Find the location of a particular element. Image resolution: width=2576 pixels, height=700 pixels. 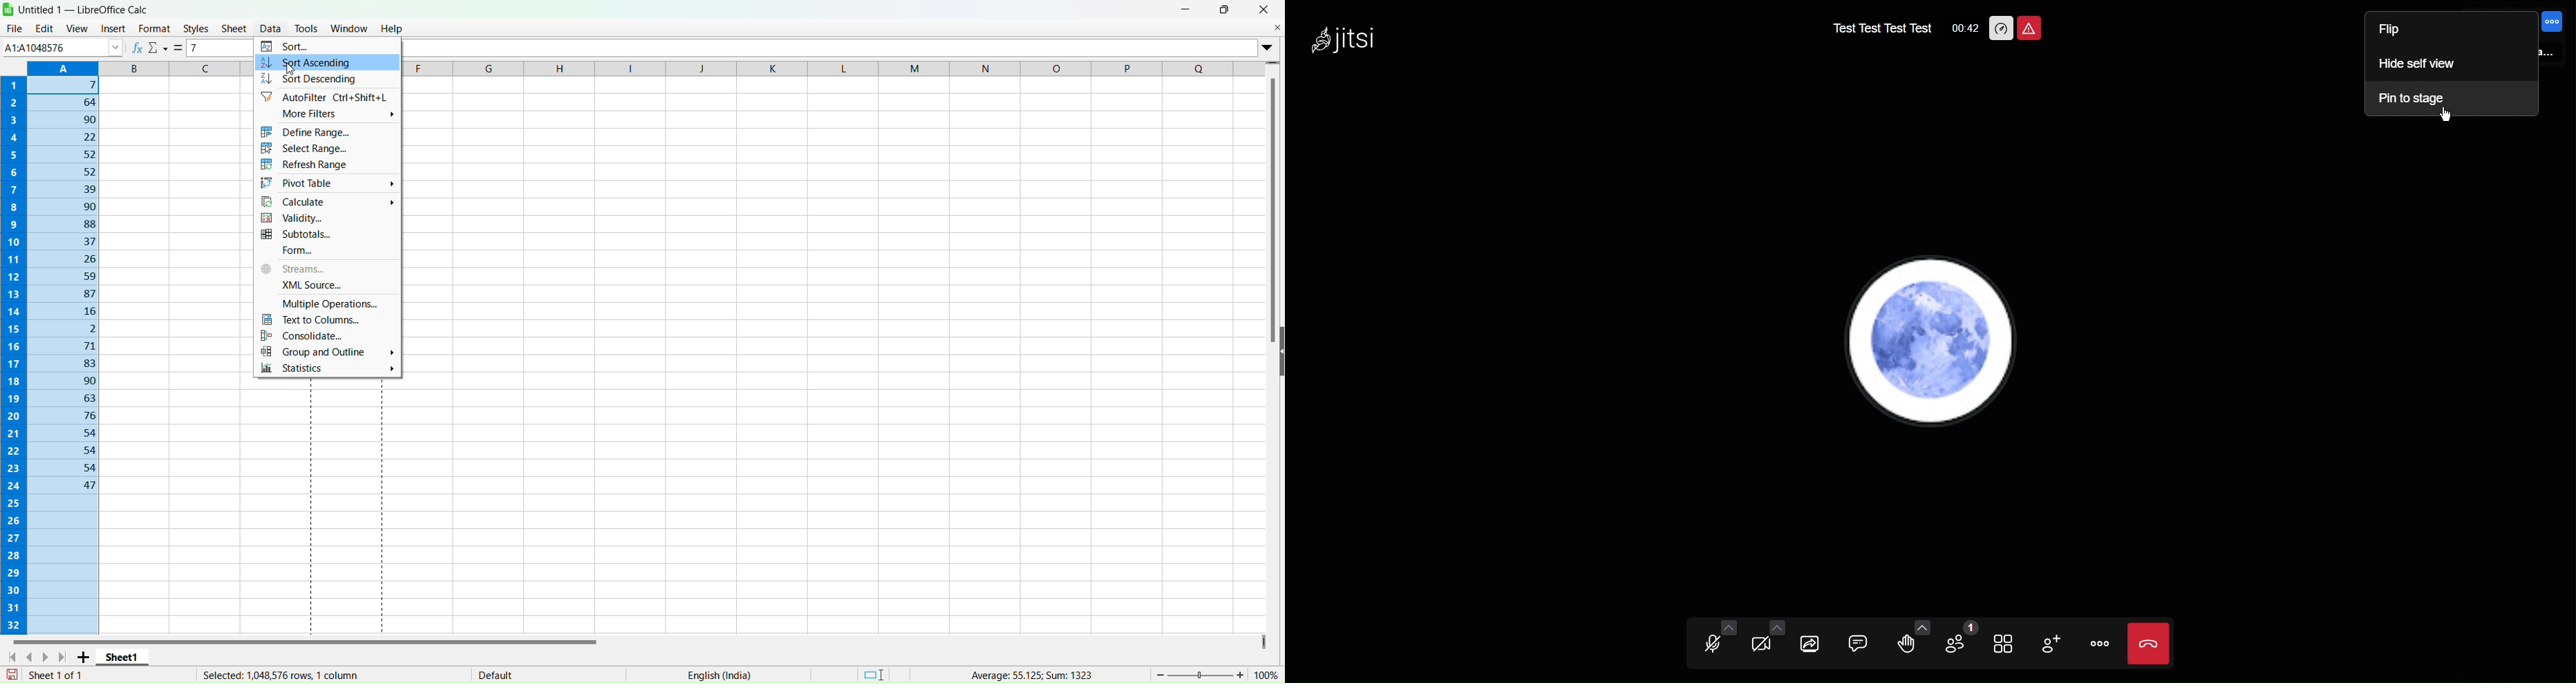

Share Screen is located at coordinates (1812, 643).